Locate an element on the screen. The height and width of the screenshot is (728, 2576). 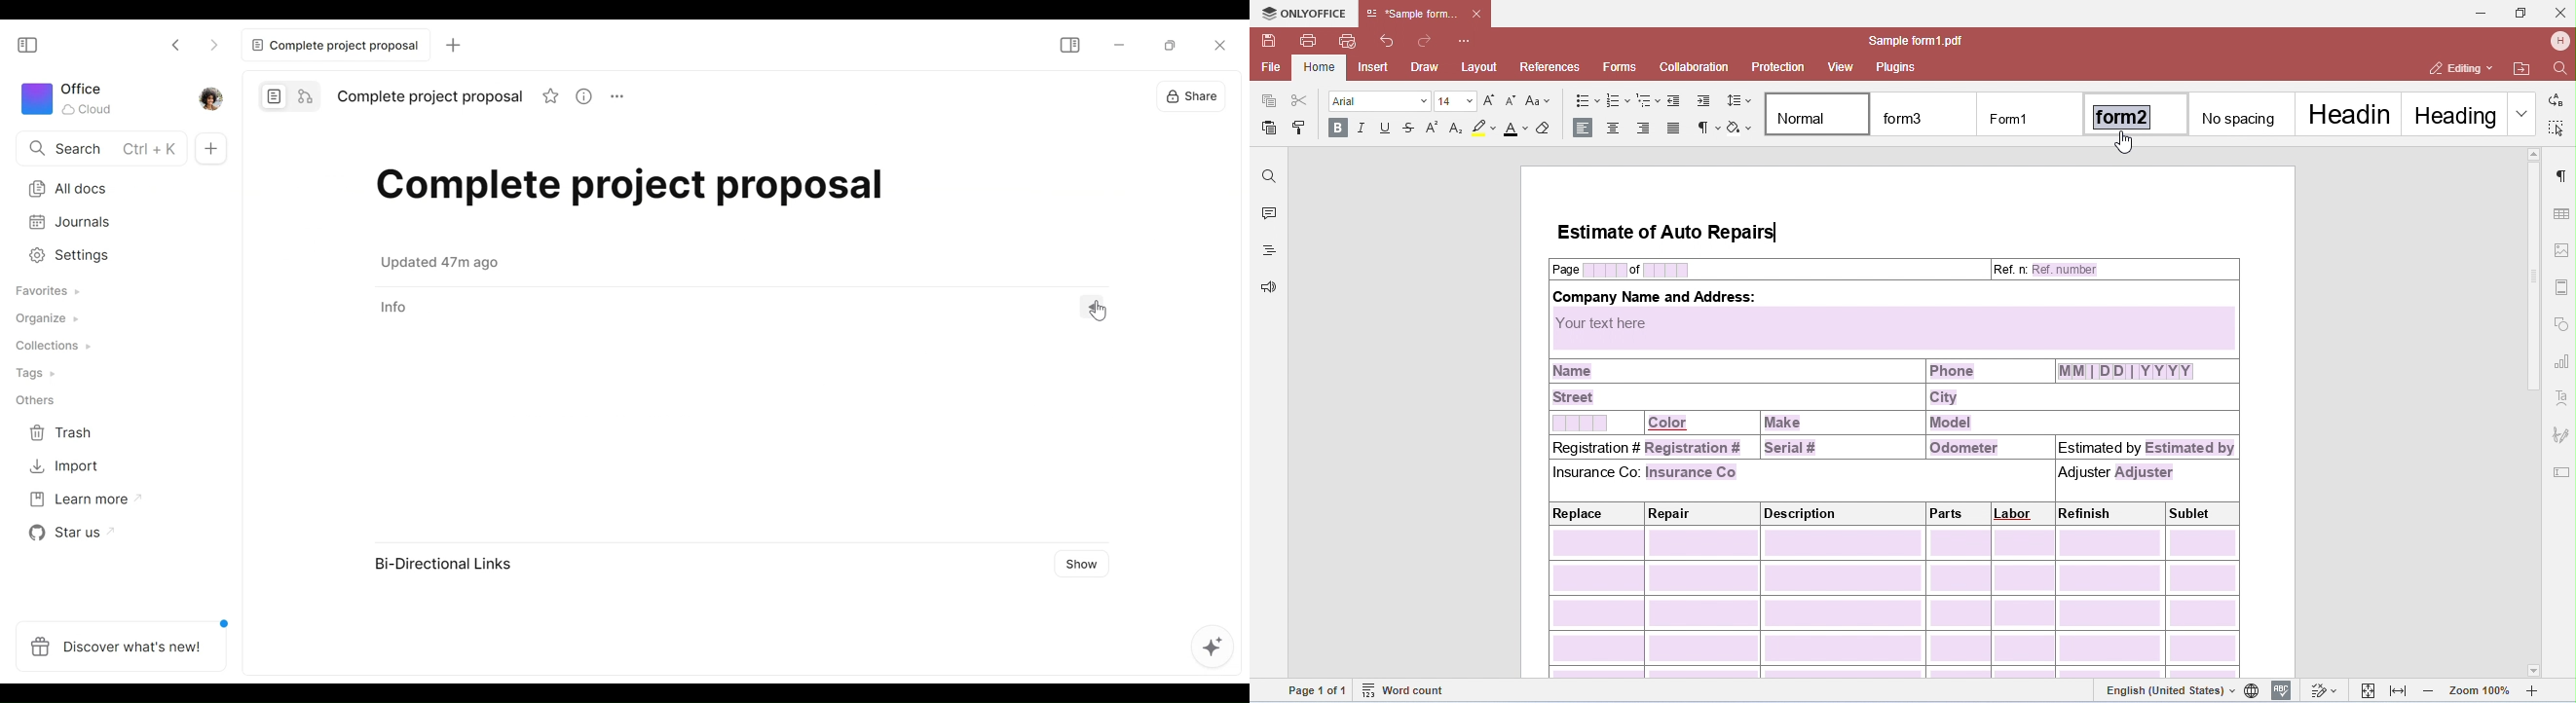
More options is located at coordinates (616, 96).